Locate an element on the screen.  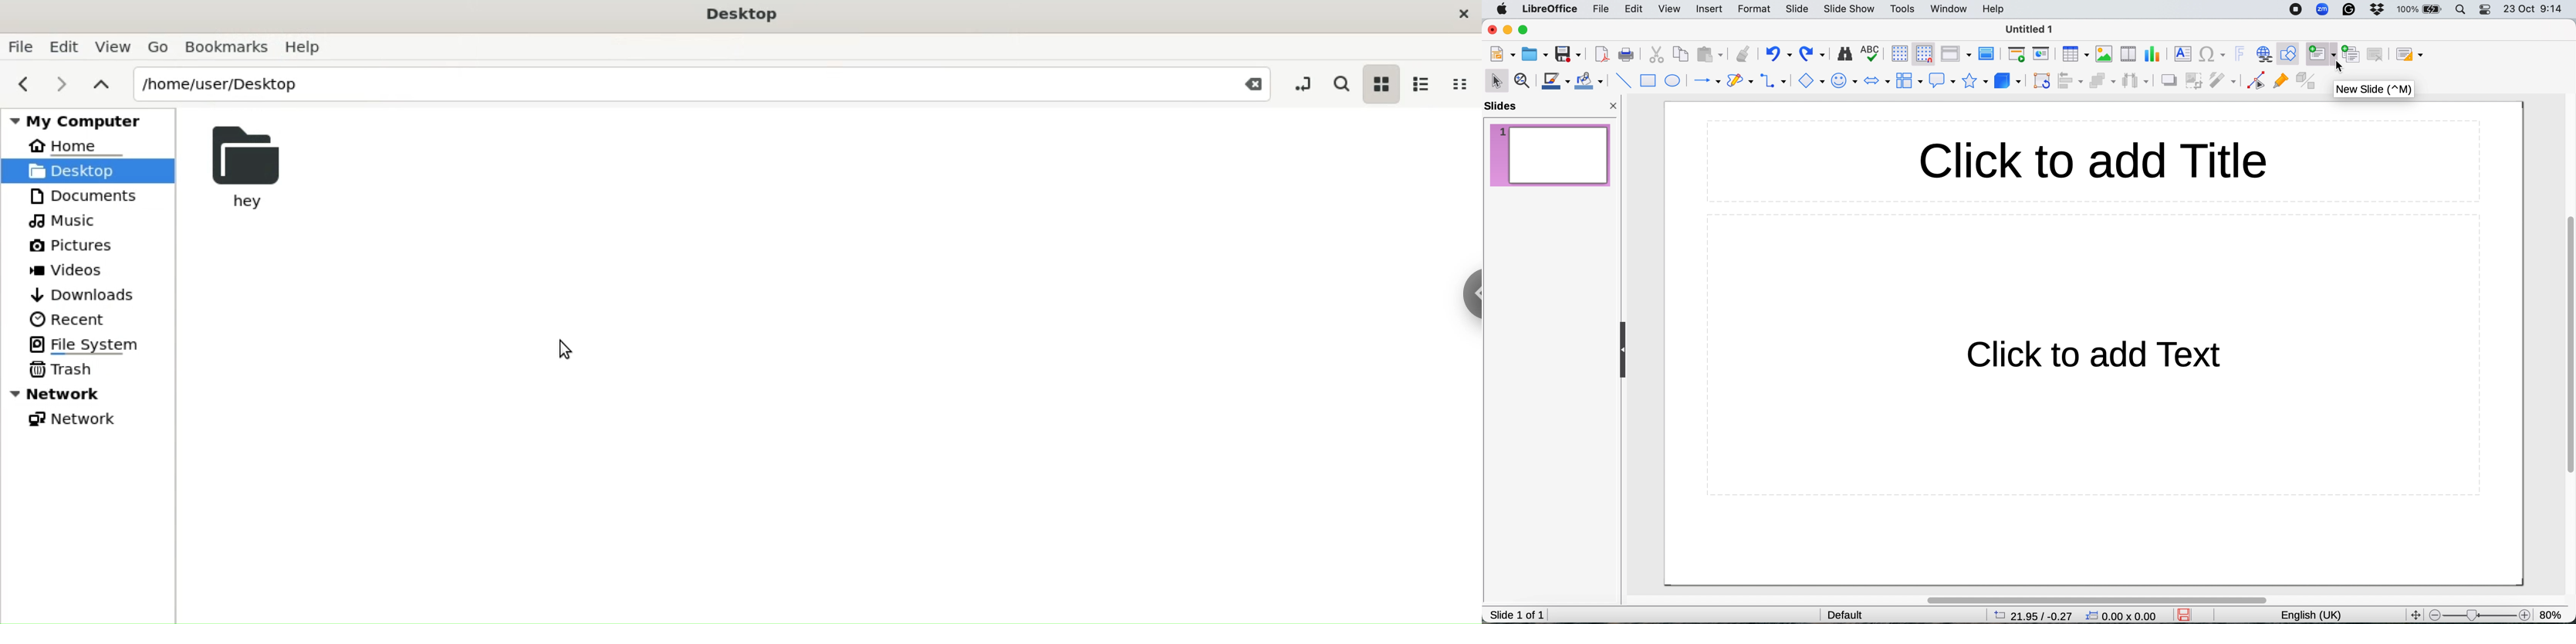
page dimensions is located at coordinates (2030, 616).